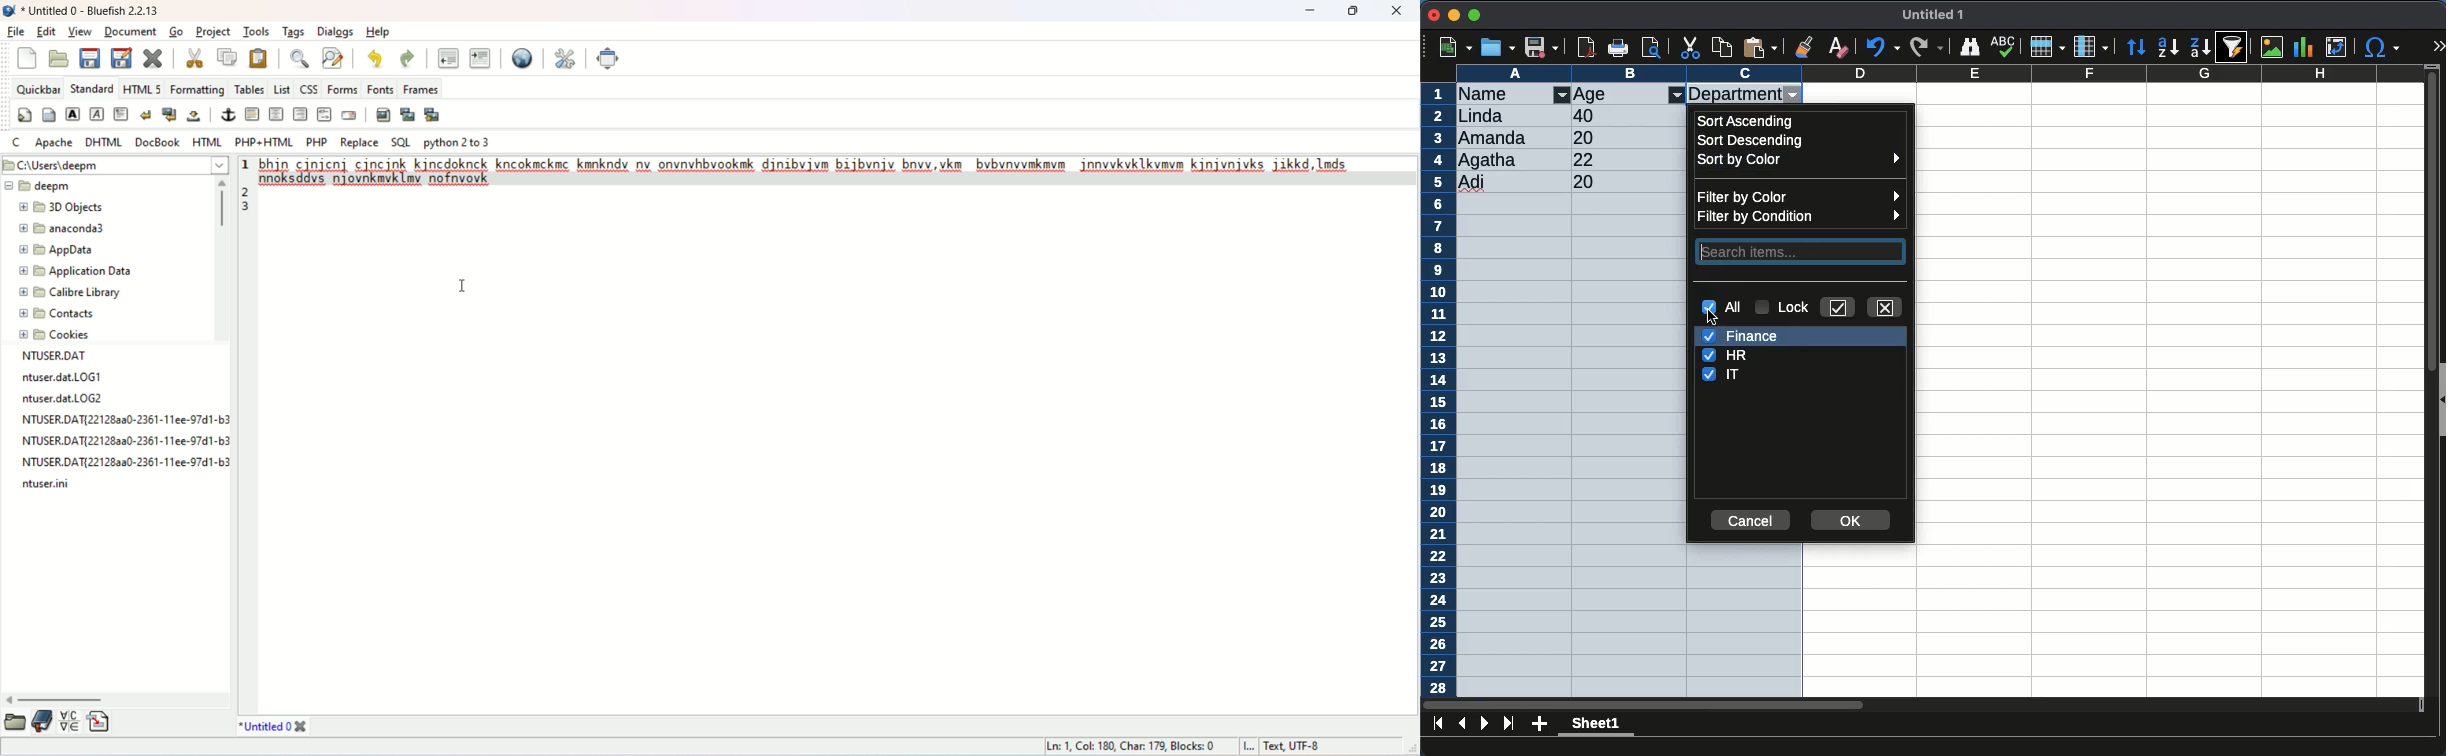 This screenshot has width=2464, height=756. I want to click on search items, so click(1802, 250).